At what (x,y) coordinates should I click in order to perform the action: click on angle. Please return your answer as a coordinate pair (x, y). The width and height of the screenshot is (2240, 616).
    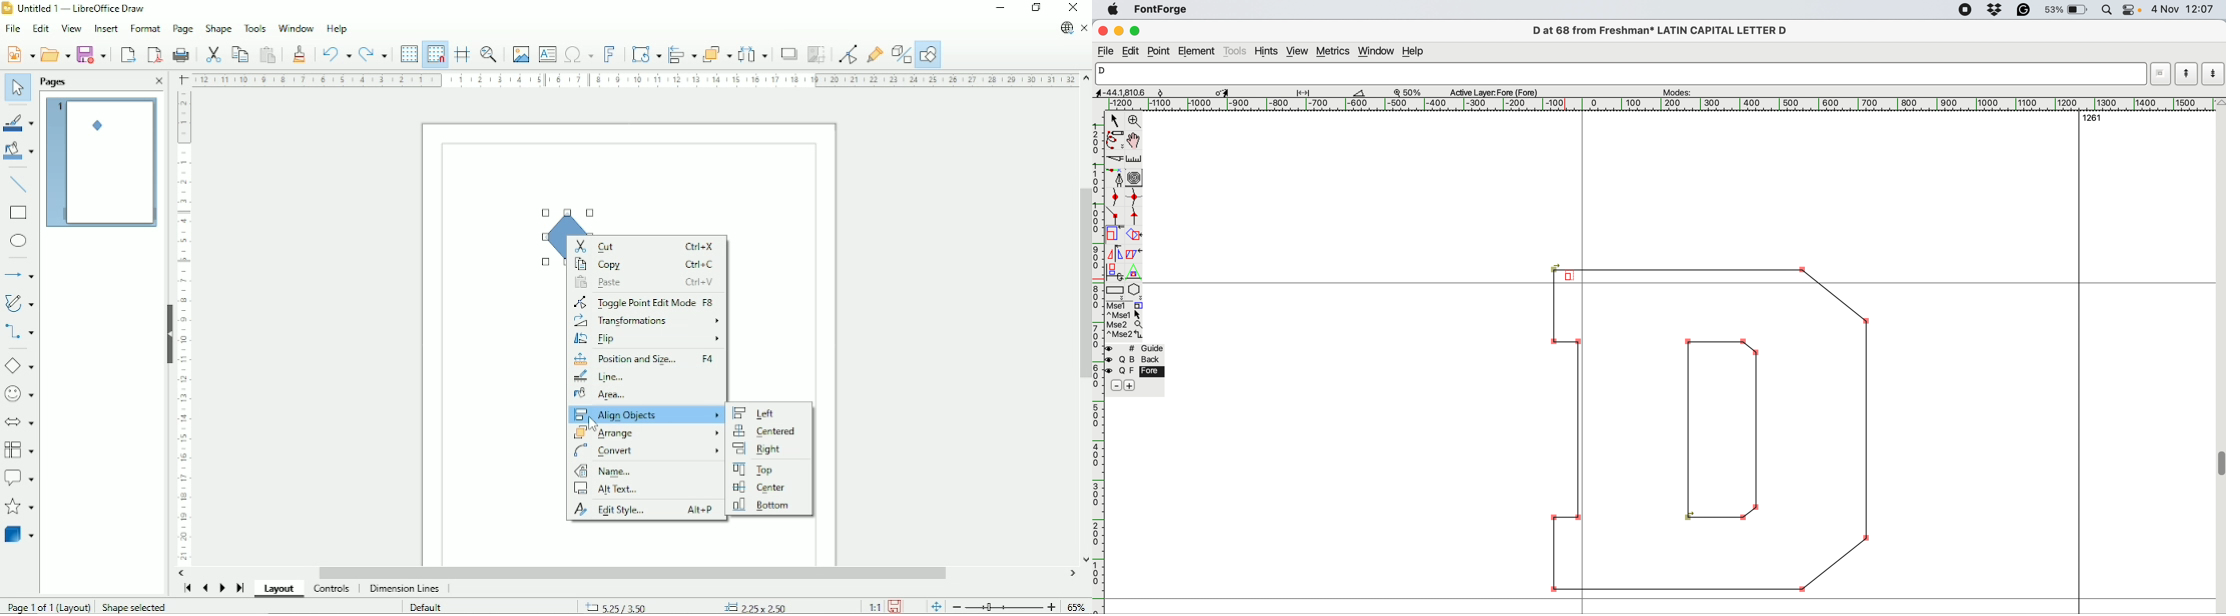
    Looking at the image, I should click on (1358, 93).